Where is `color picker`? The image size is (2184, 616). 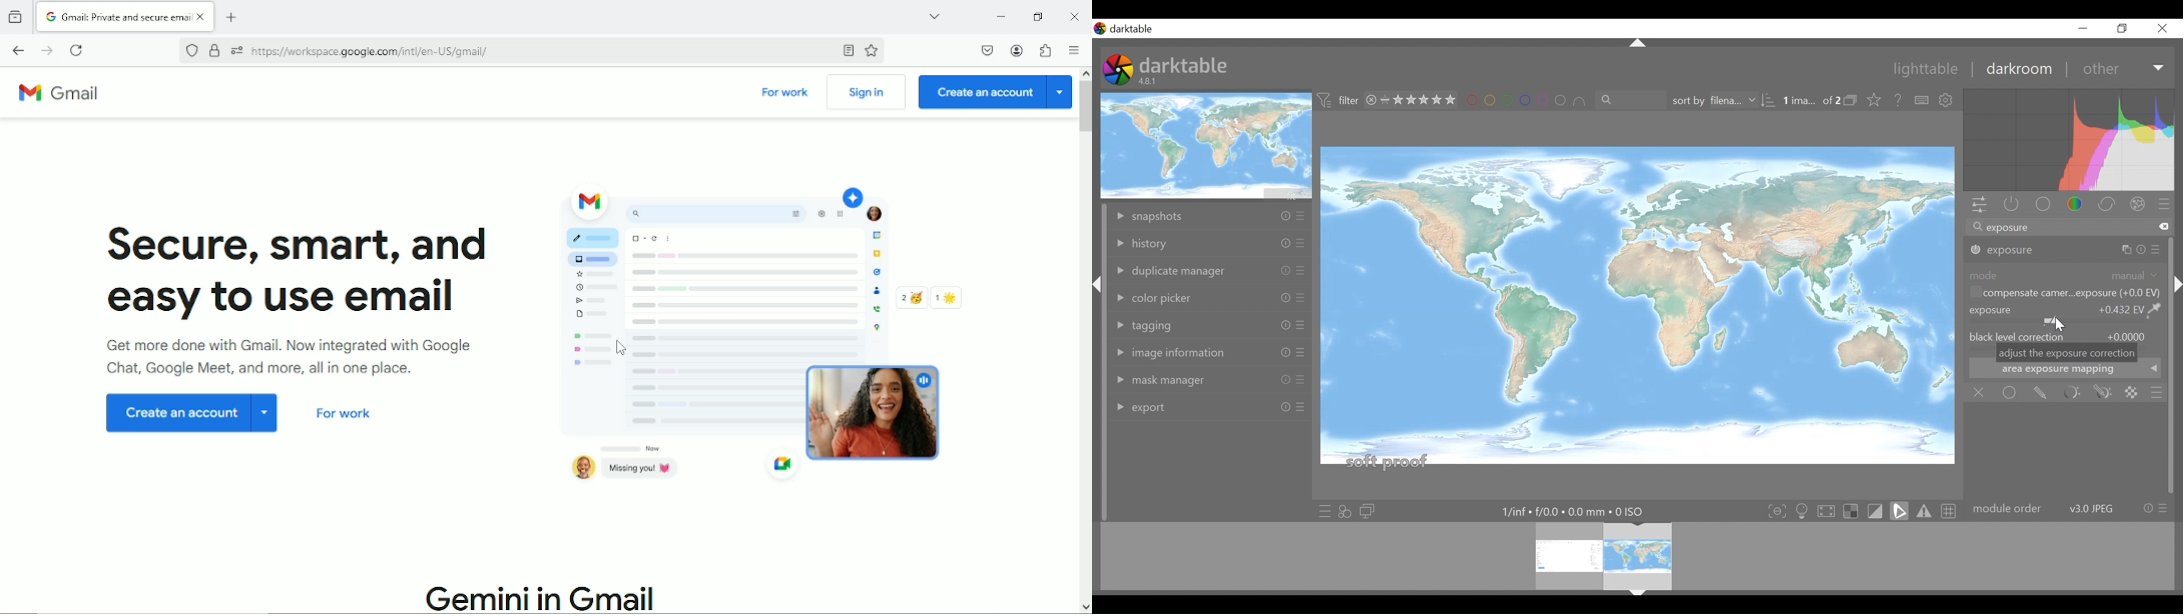 color picker is located at coordinates (1161, 298).